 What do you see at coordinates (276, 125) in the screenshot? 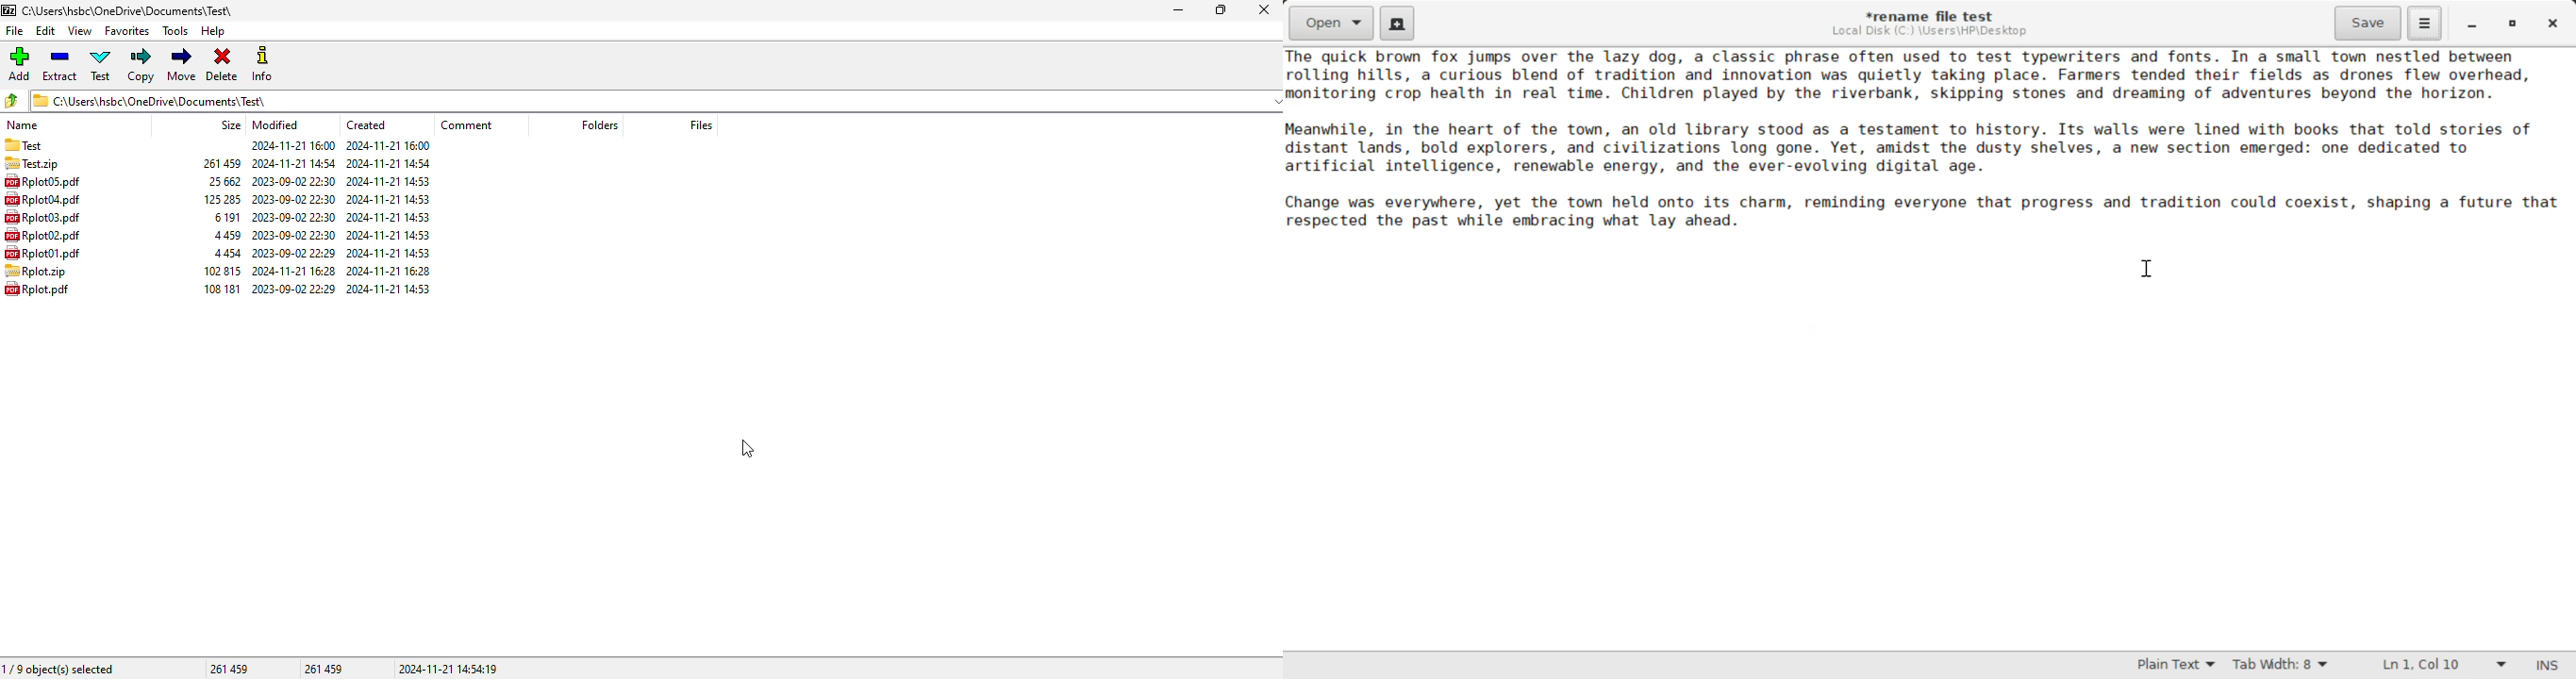
I see `modified` at bounding box center [276, 125].